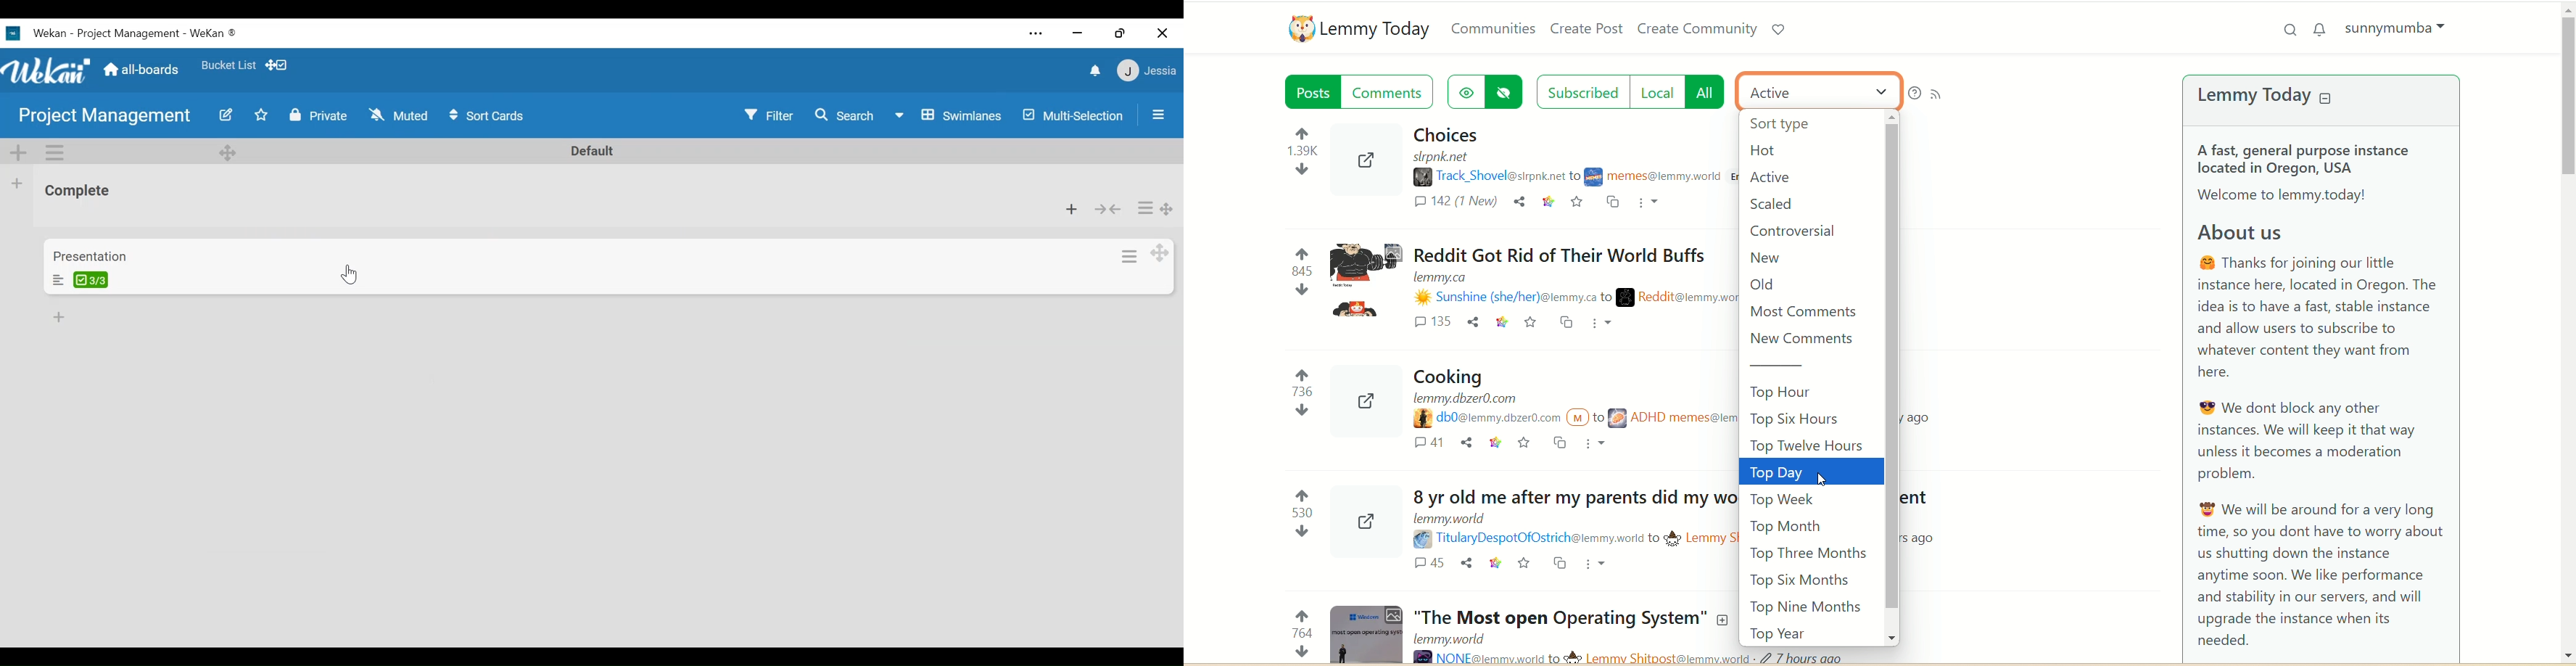 This screenshot has height=672, width=2576. I want to click on Filter, so click(768, 116).